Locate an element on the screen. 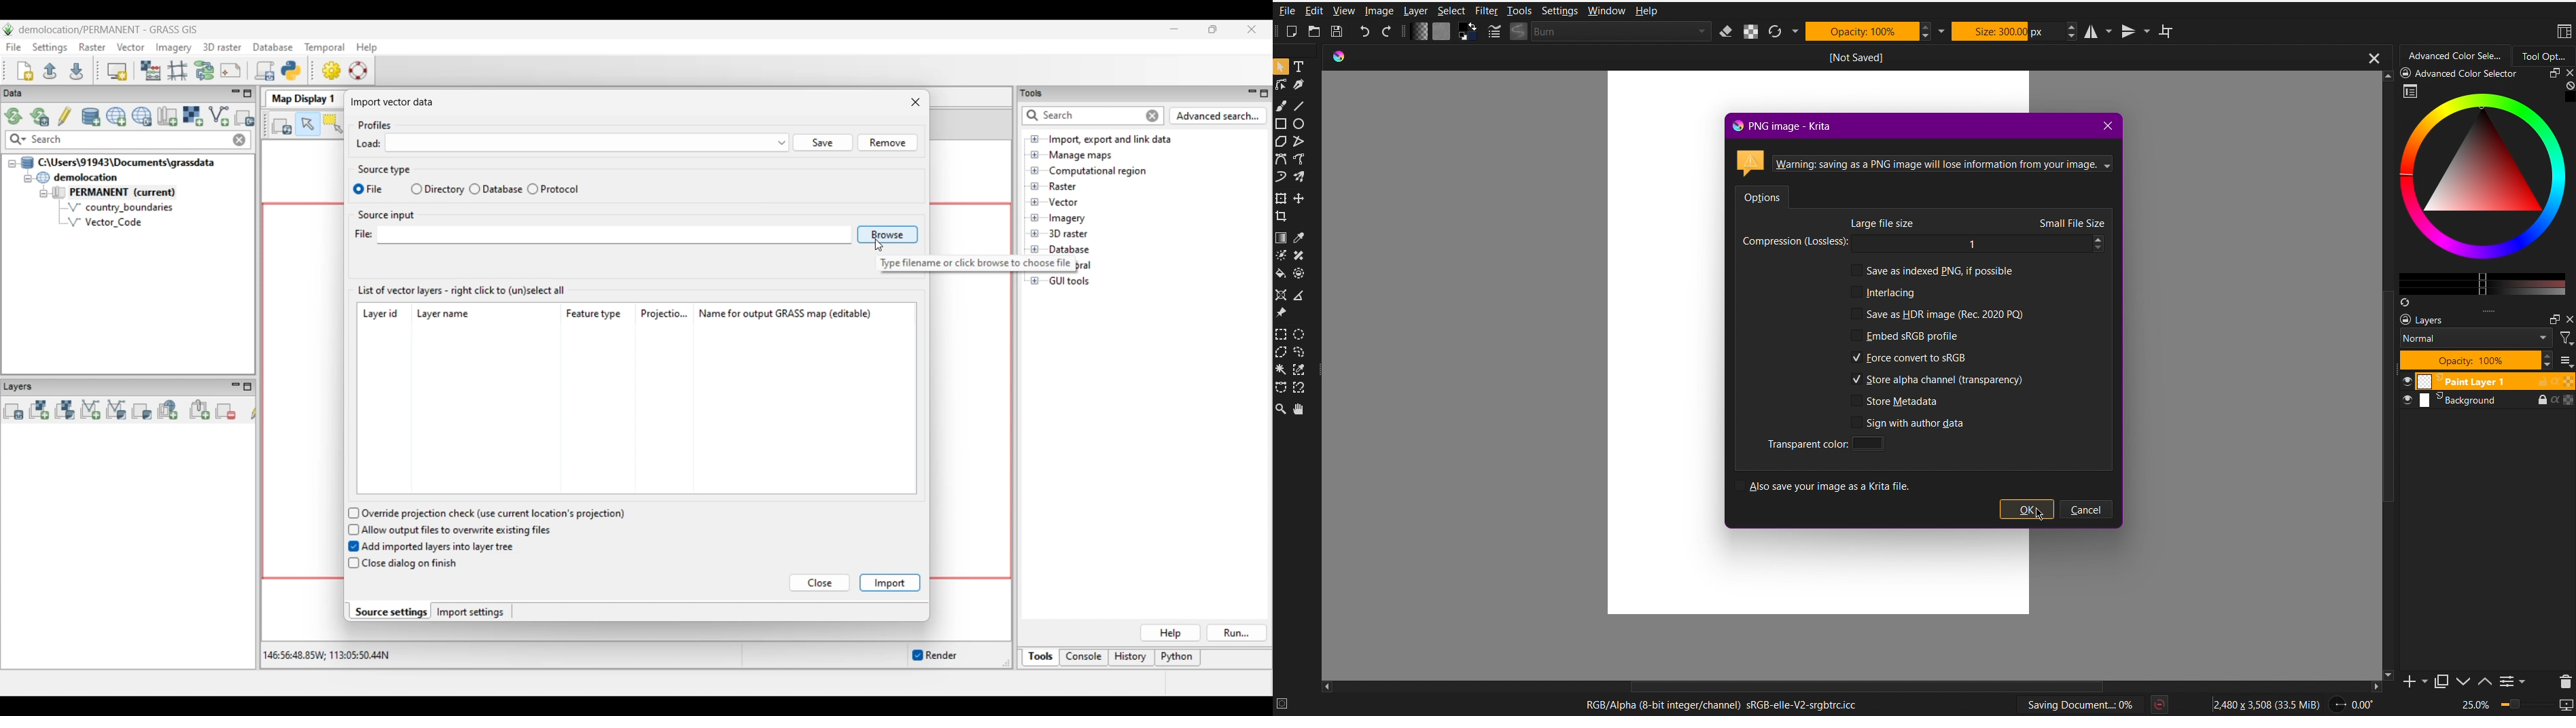 This screenshot has width=2576, height=728. Brush is located at coordinates (1281, 106).